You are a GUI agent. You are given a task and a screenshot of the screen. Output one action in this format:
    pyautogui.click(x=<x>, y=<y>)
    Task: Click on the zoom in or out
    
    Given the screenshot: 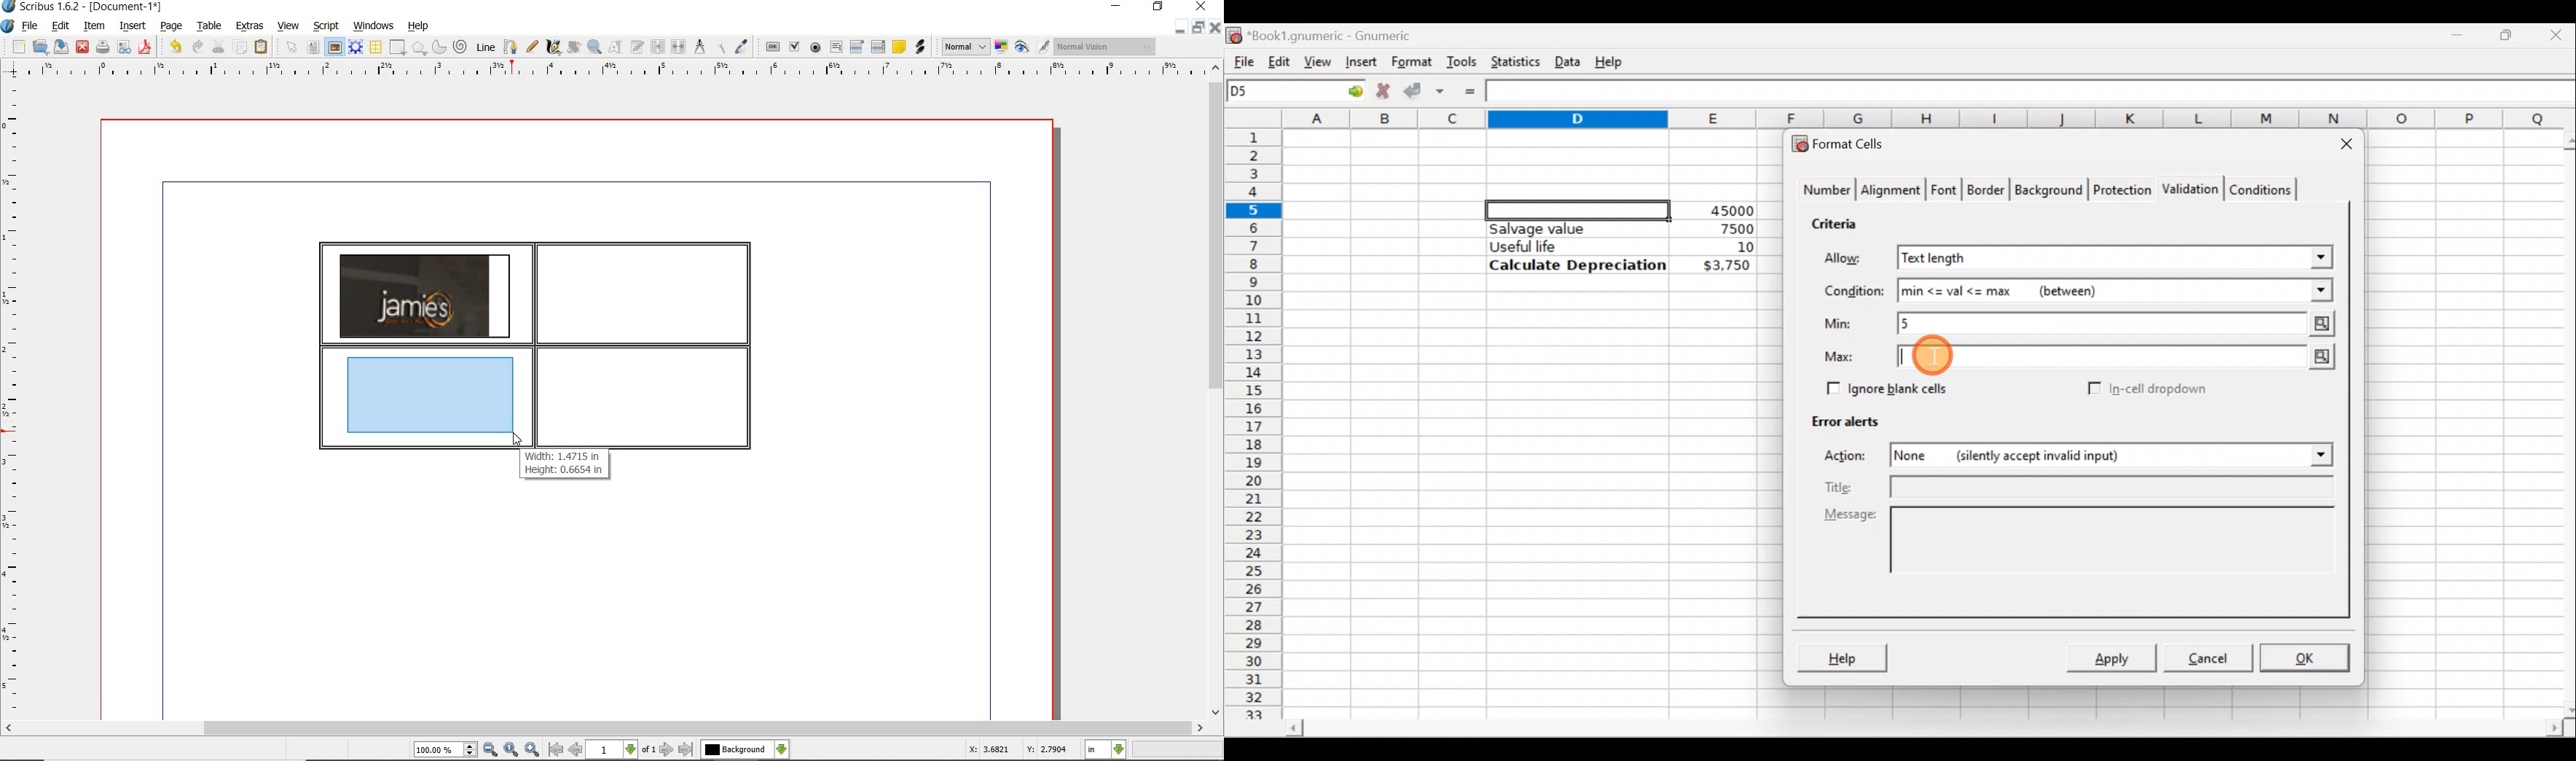 What is the action you would take?
    pyautogui.click(x=594, y=47)
    